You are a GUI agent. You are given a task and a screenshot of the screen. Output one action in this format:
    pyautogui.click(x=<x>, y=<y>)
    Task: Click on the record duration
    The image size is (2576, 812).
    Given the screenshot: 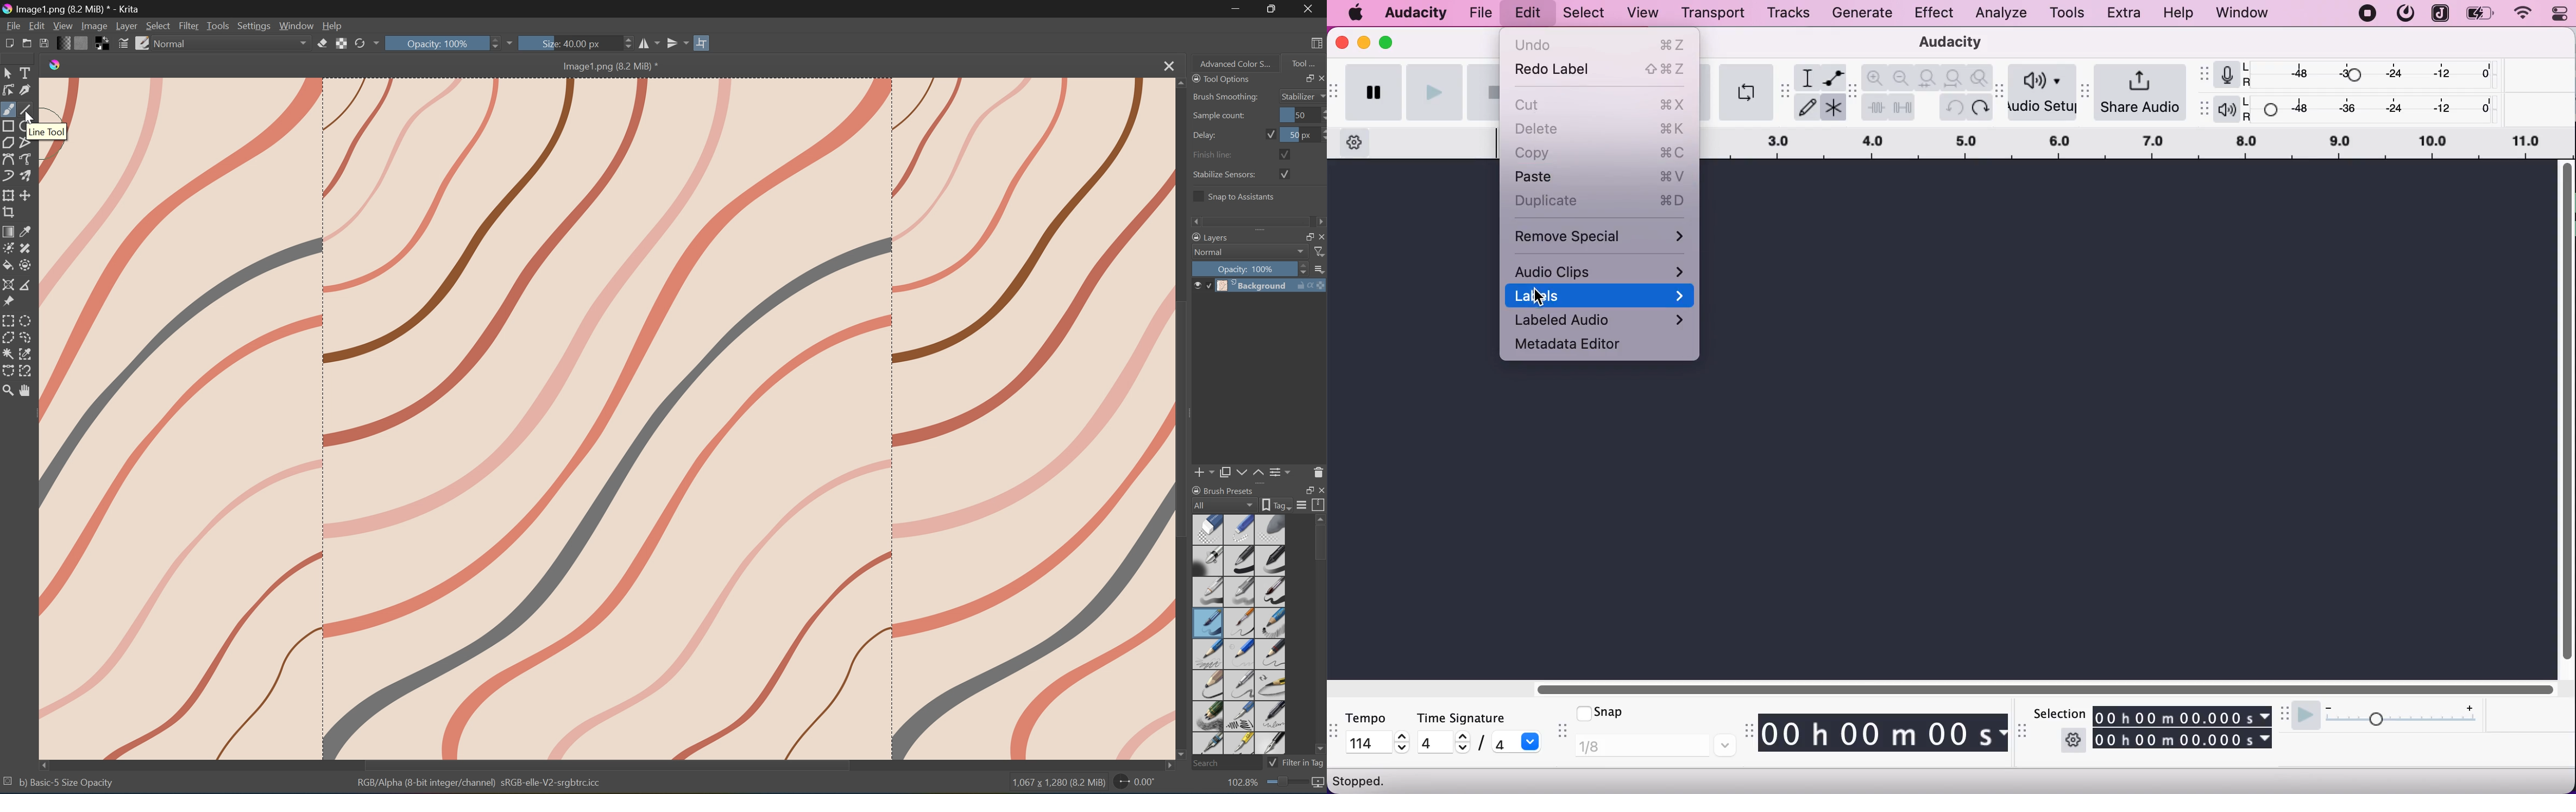 What is the action you would take?
    pyautogui.click(x=2138, y=143)
    